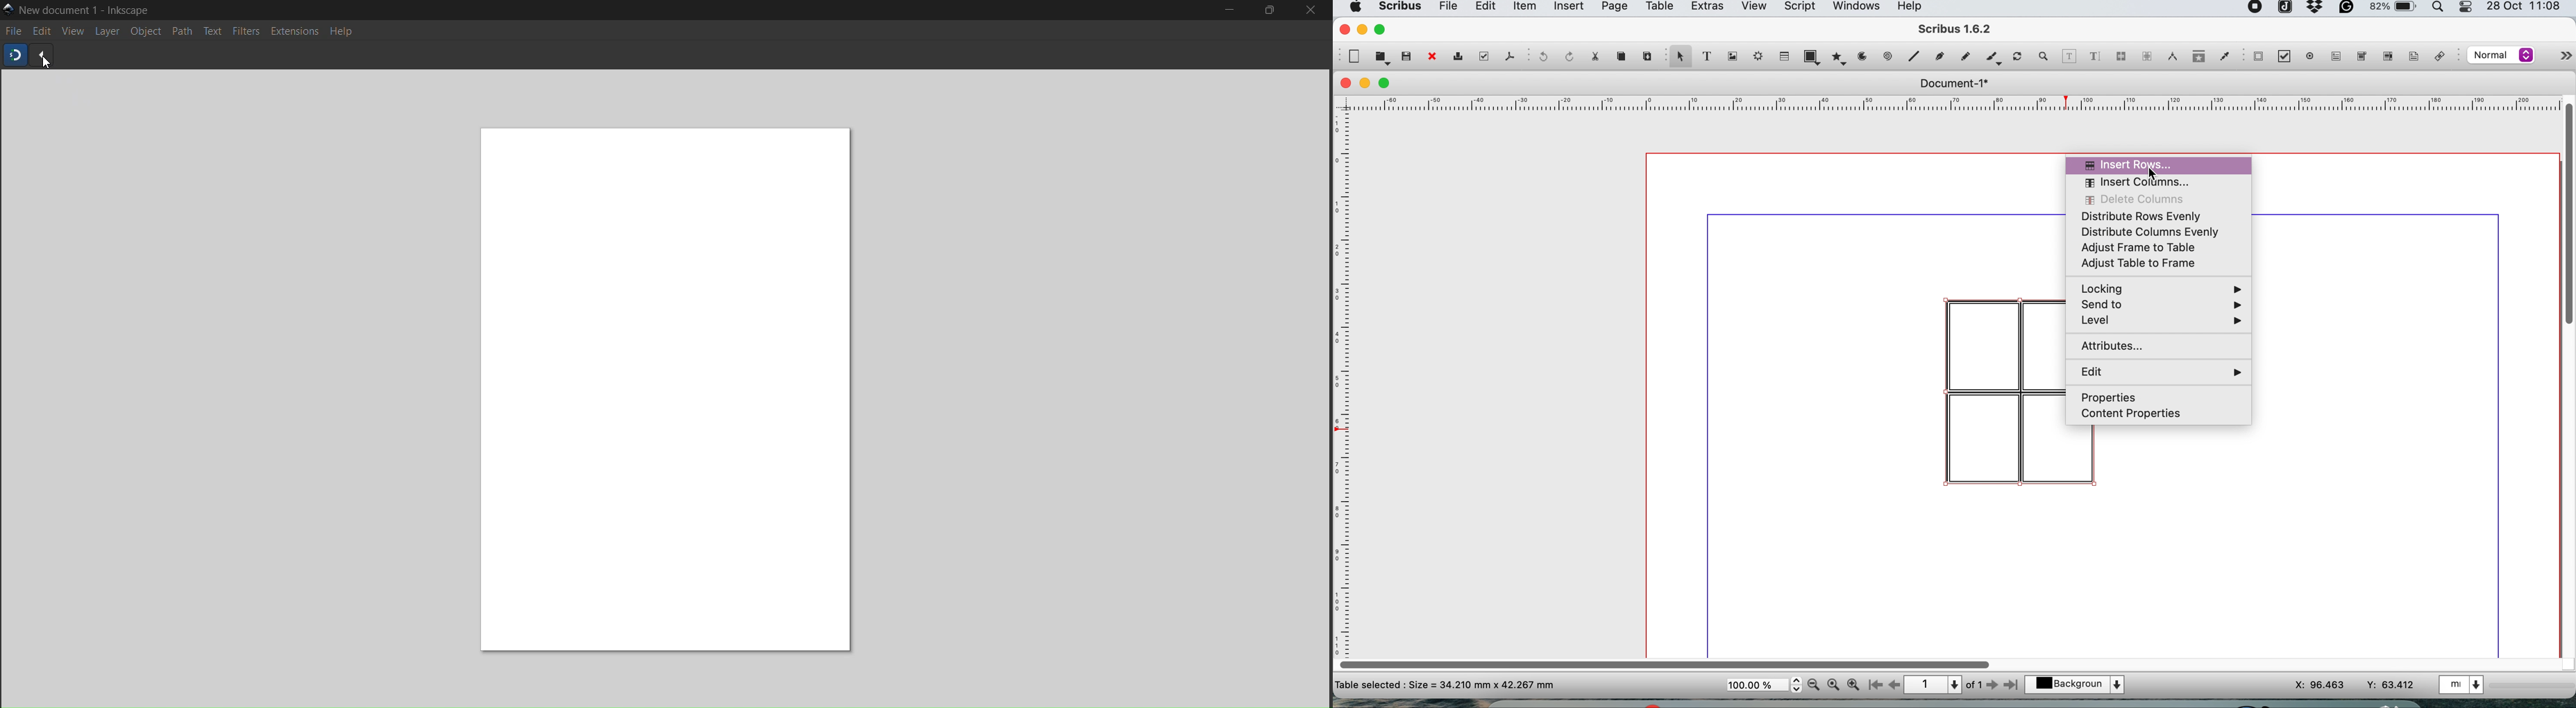  I want to click on link text frames, so click(2121, 58).